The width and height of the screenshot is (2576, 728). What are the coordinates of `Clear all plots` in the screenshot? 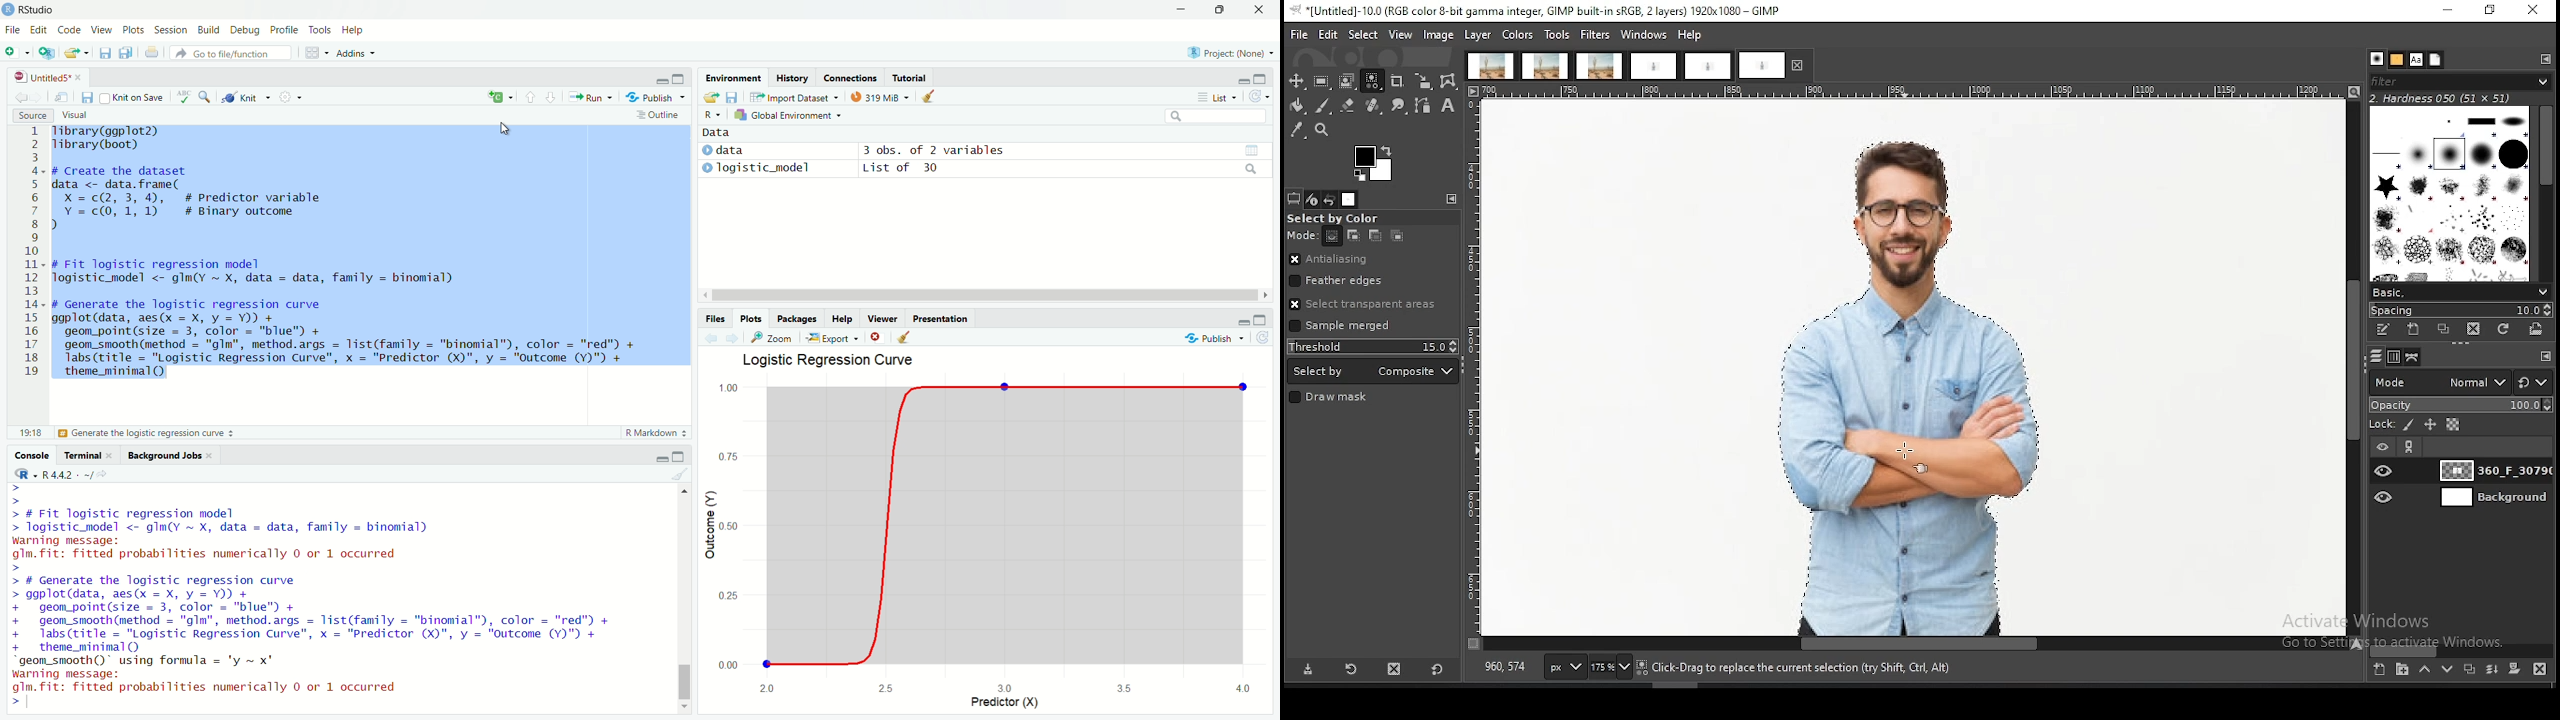 It's located at (905, 337).